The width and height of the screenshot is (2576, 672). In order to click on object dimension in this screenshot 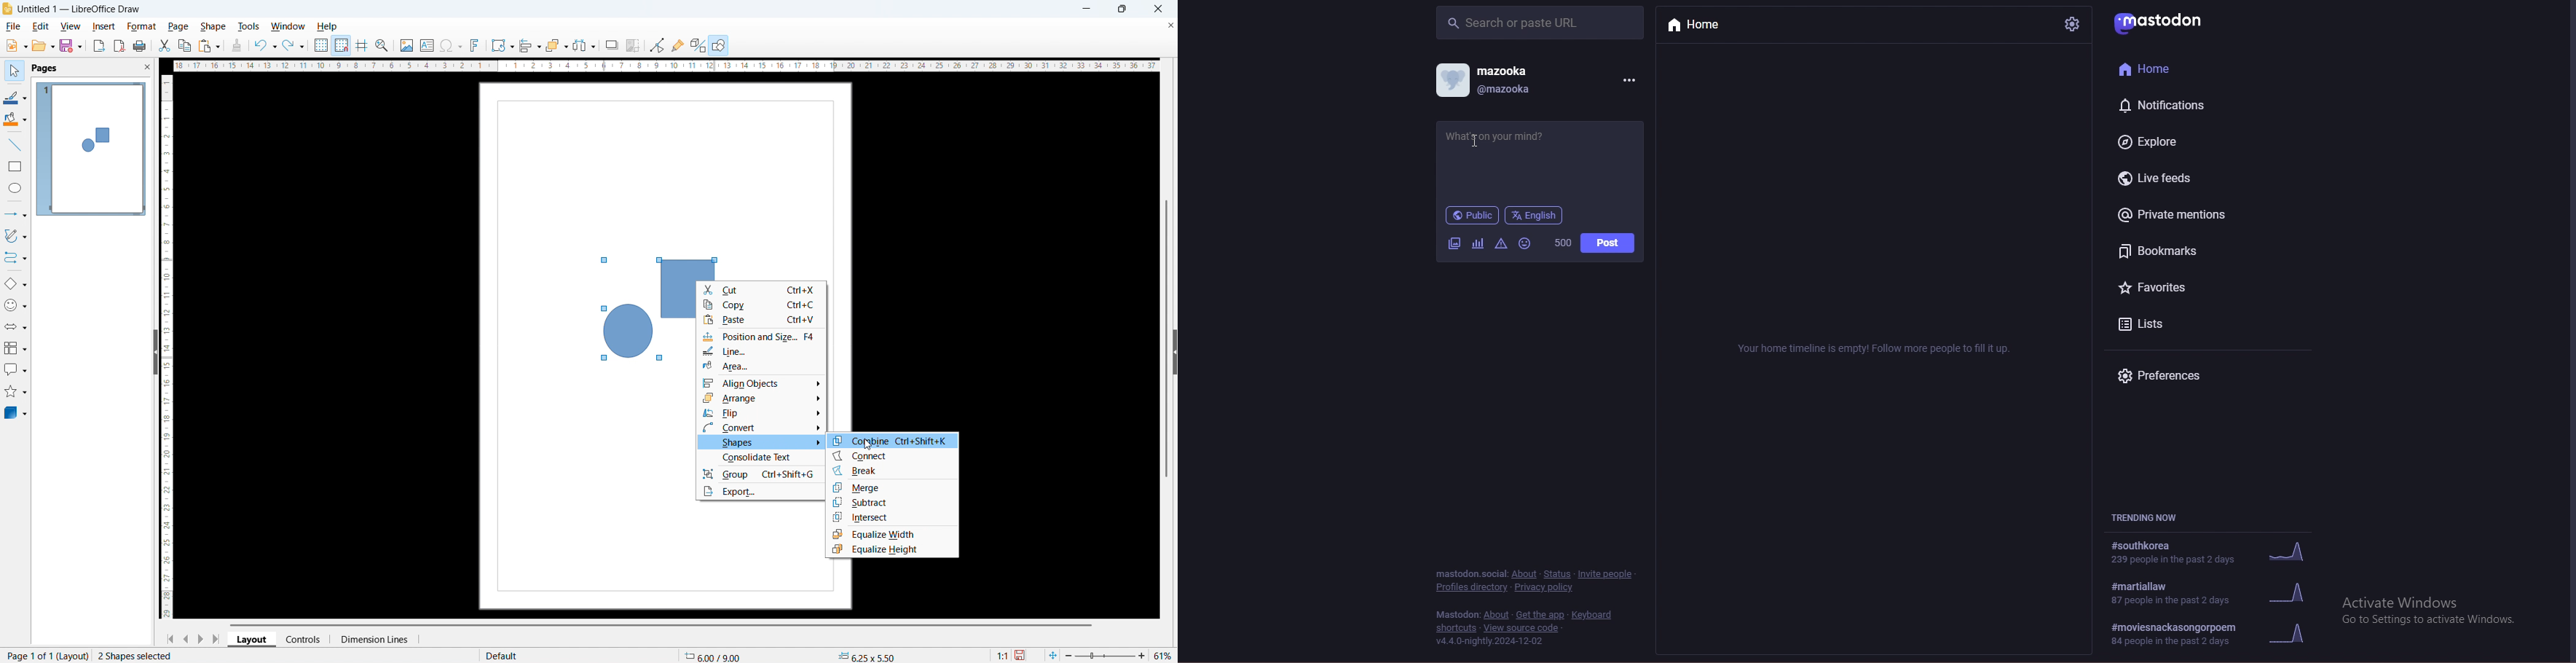, I will do `click(864, 655)`.